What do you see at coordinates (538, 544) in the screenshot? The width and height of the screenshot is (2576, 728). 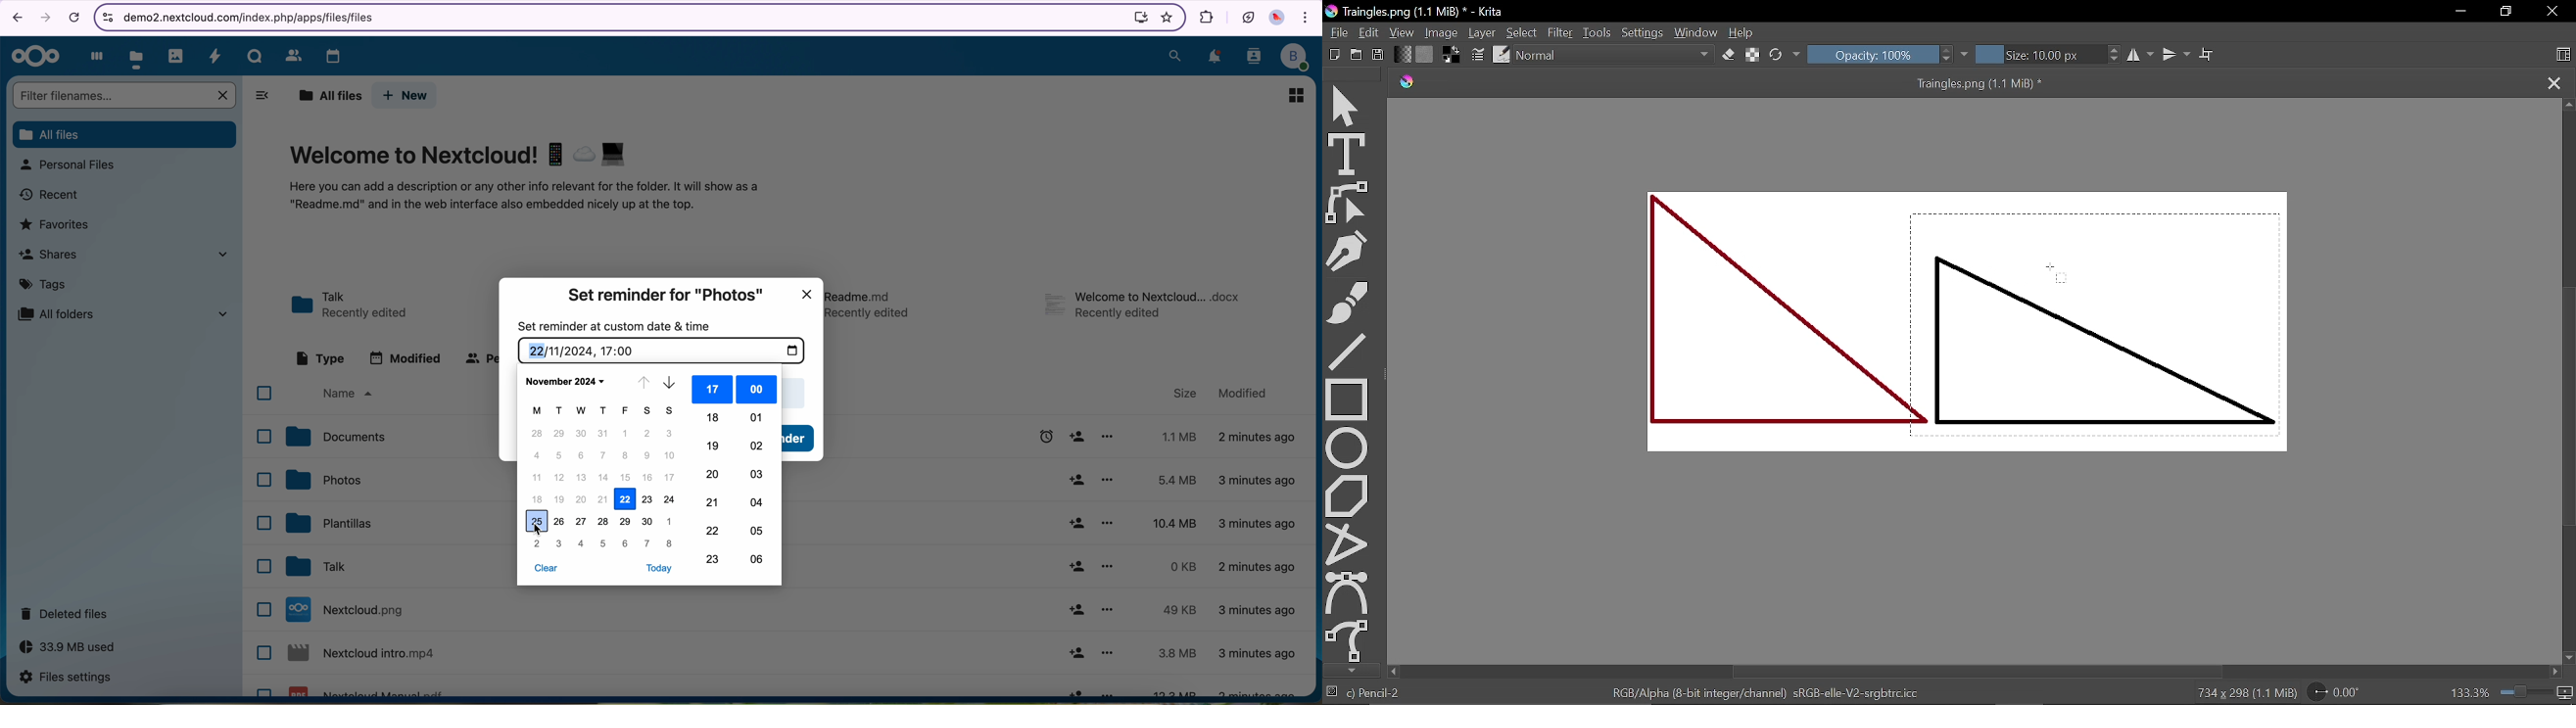 I see `2` at bounding box center [538, 544].